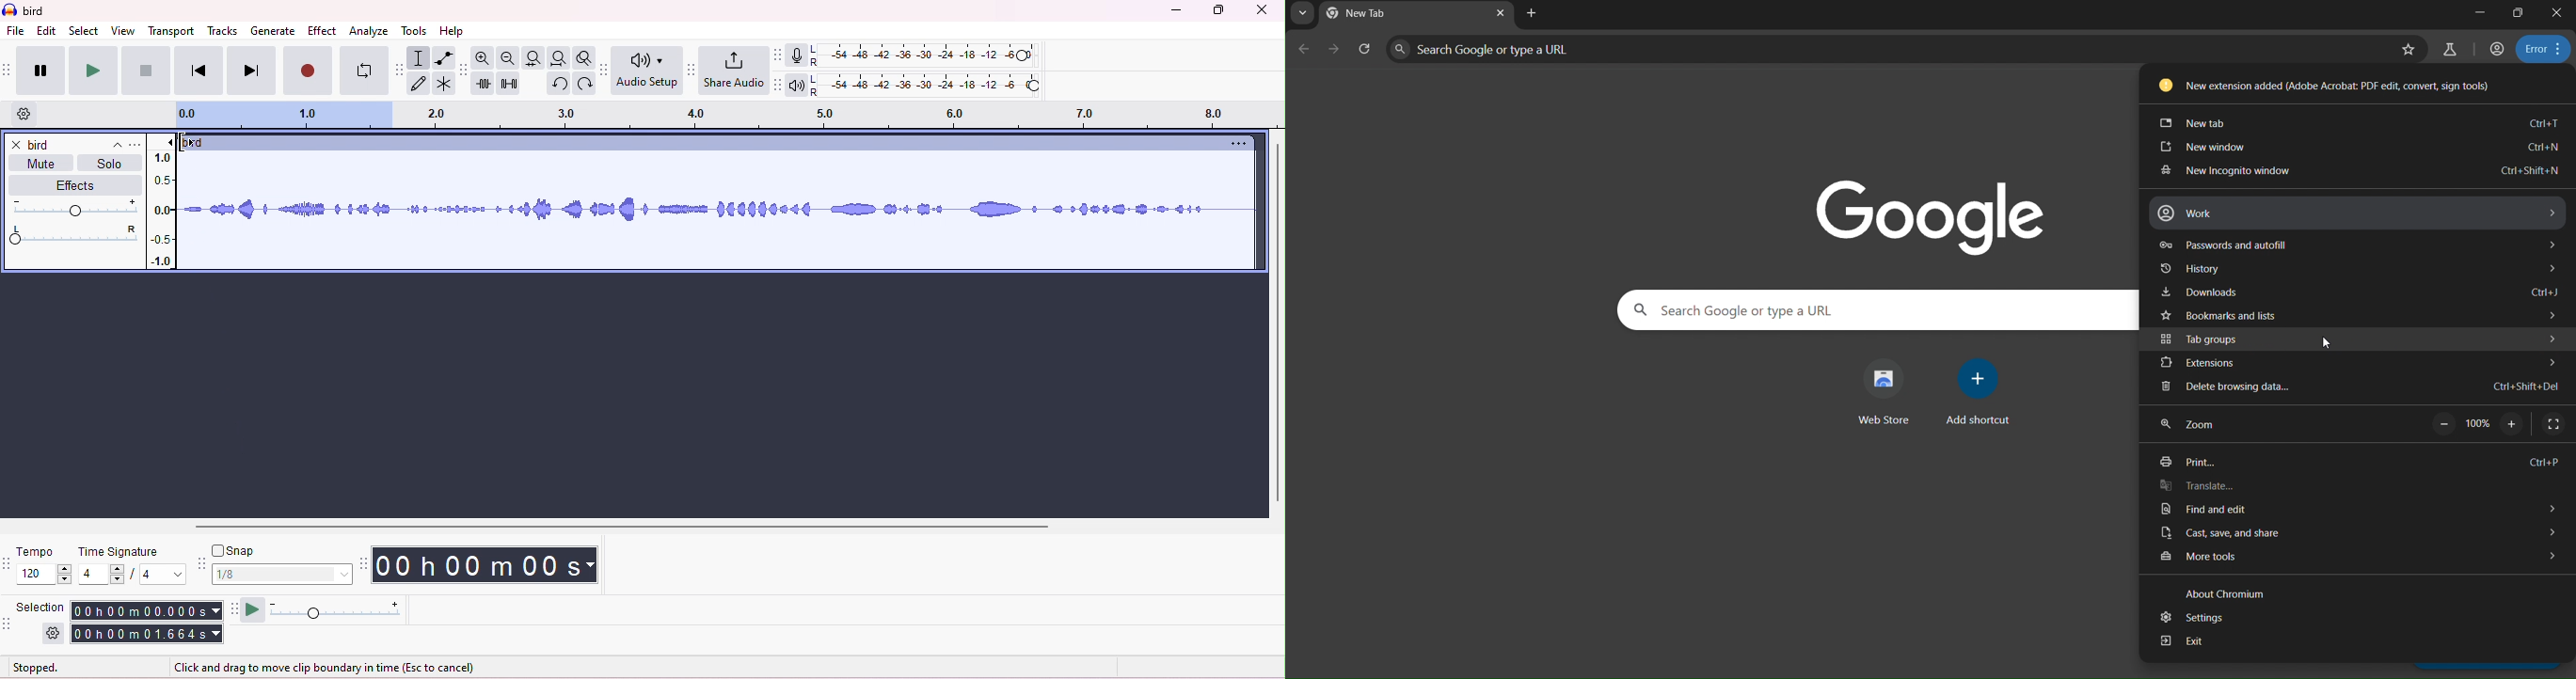  I want to click on undo, so click(557, 86).